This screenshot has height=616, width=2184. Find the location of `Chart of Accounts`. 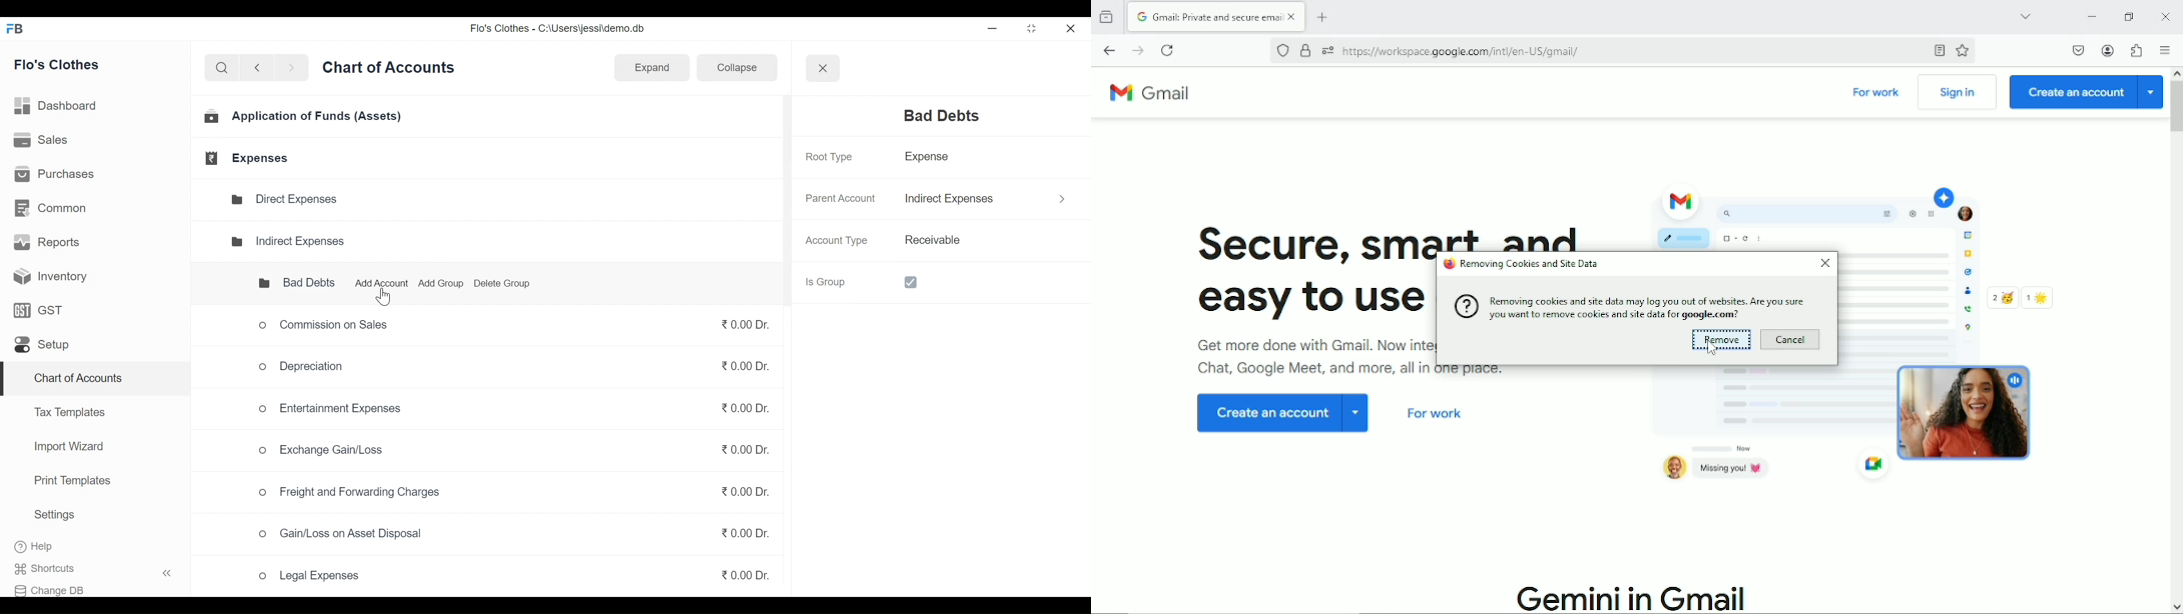

Chart of Accounts is located at coordinates (76, 380).